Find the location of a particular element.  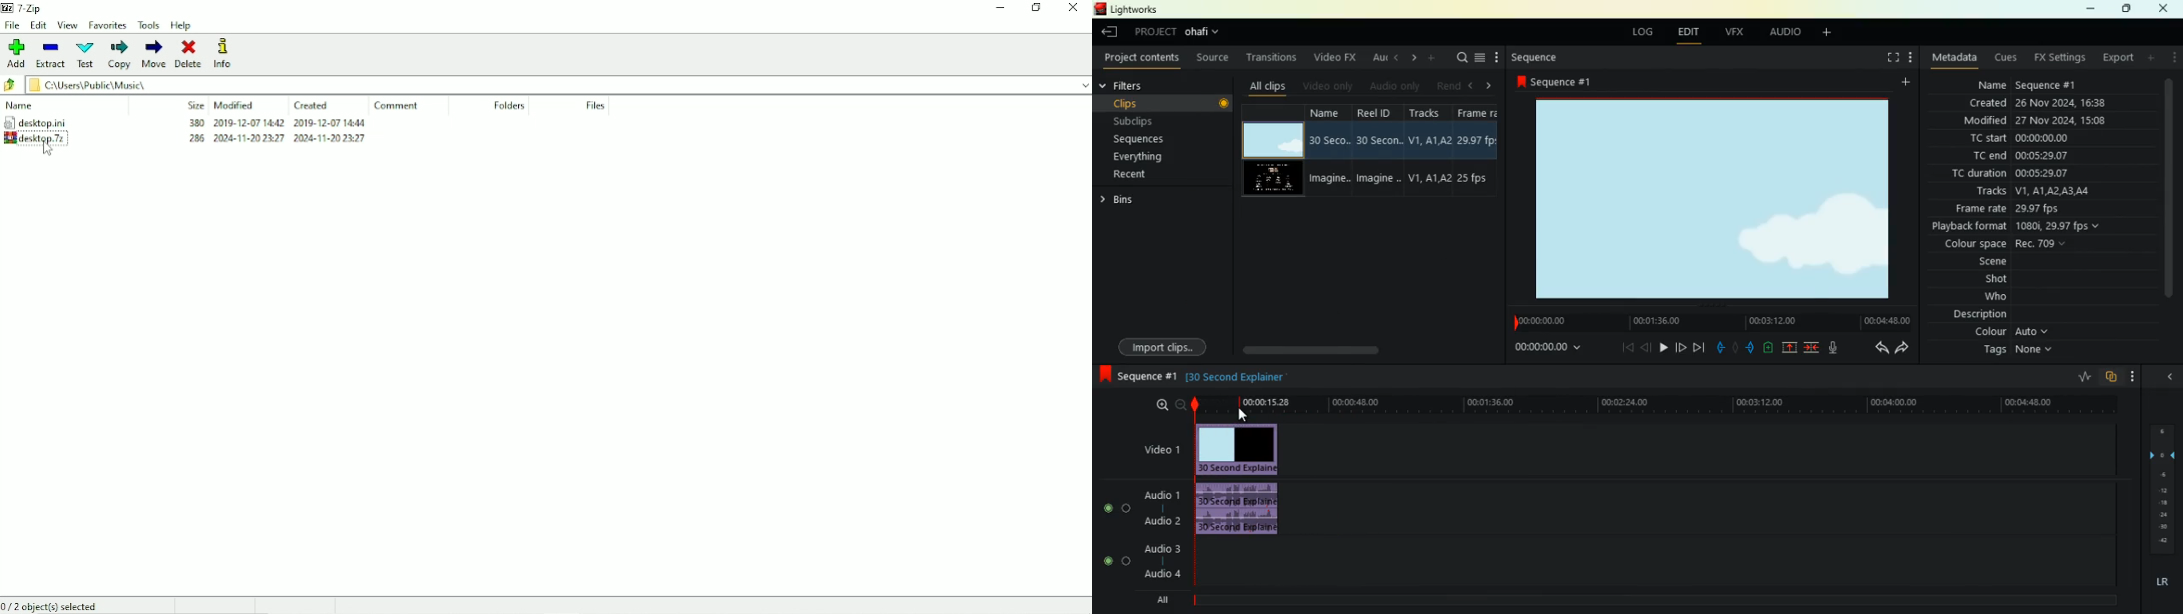

battery is located at coordinates (1768, 348).